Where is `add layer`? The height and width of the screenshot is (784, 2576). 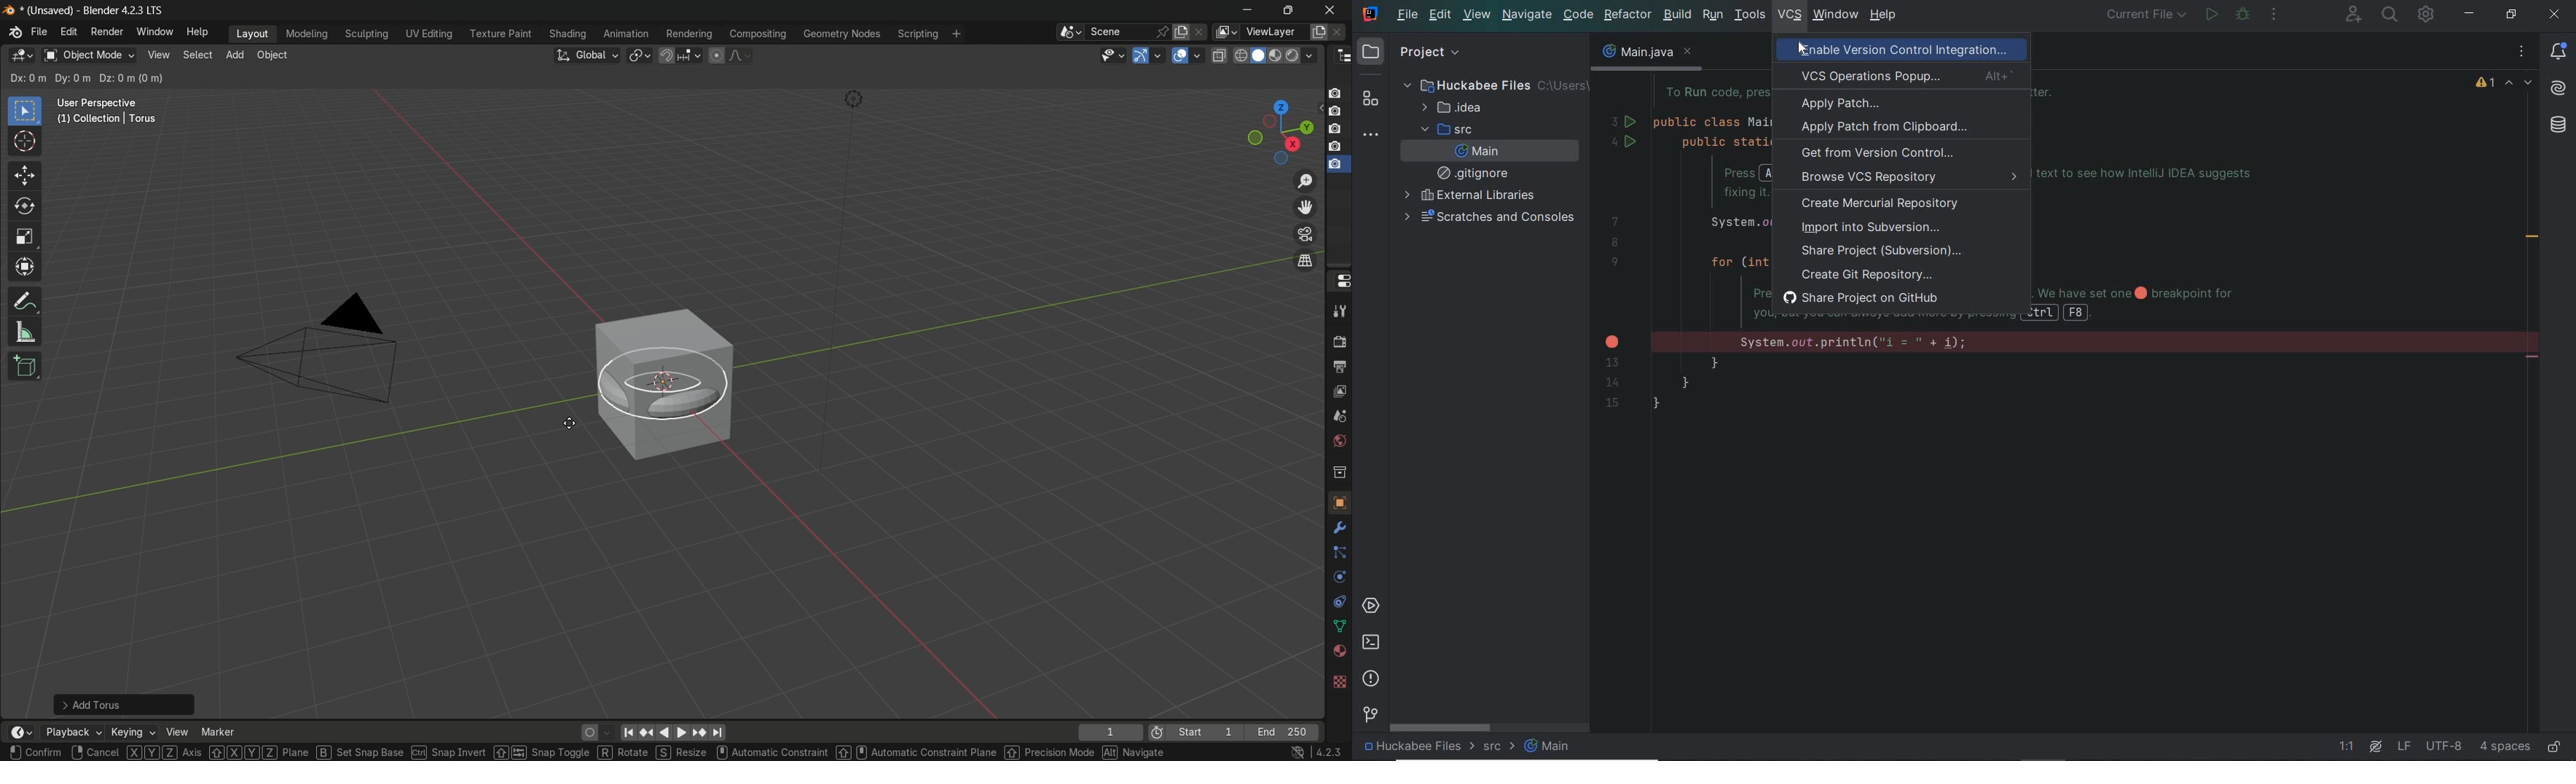
add layer is located at coordinates (1318, 32).